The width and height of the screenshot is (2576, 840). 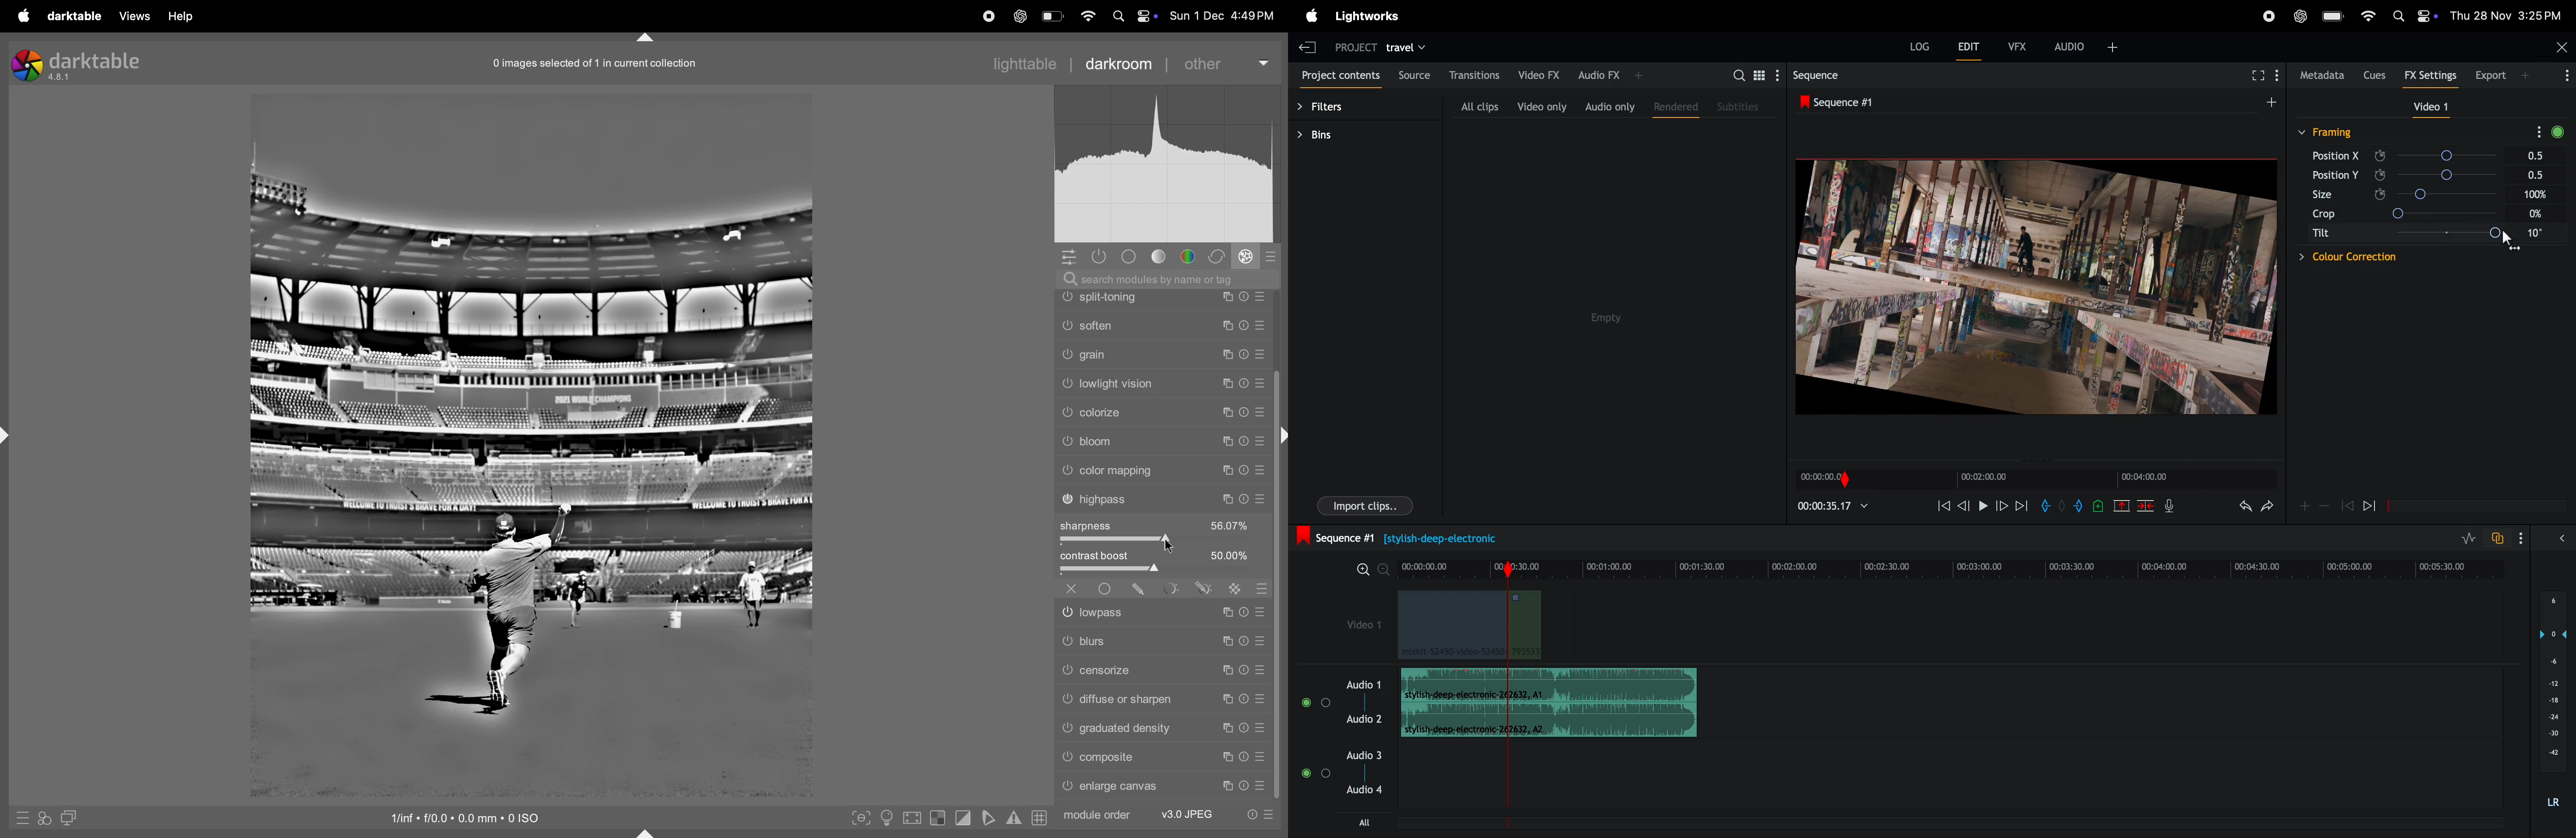 What do you see at coordinates (2325, 509) in the screenshot?
I see `Remove keyframes` at bounding box center [2325, 509].